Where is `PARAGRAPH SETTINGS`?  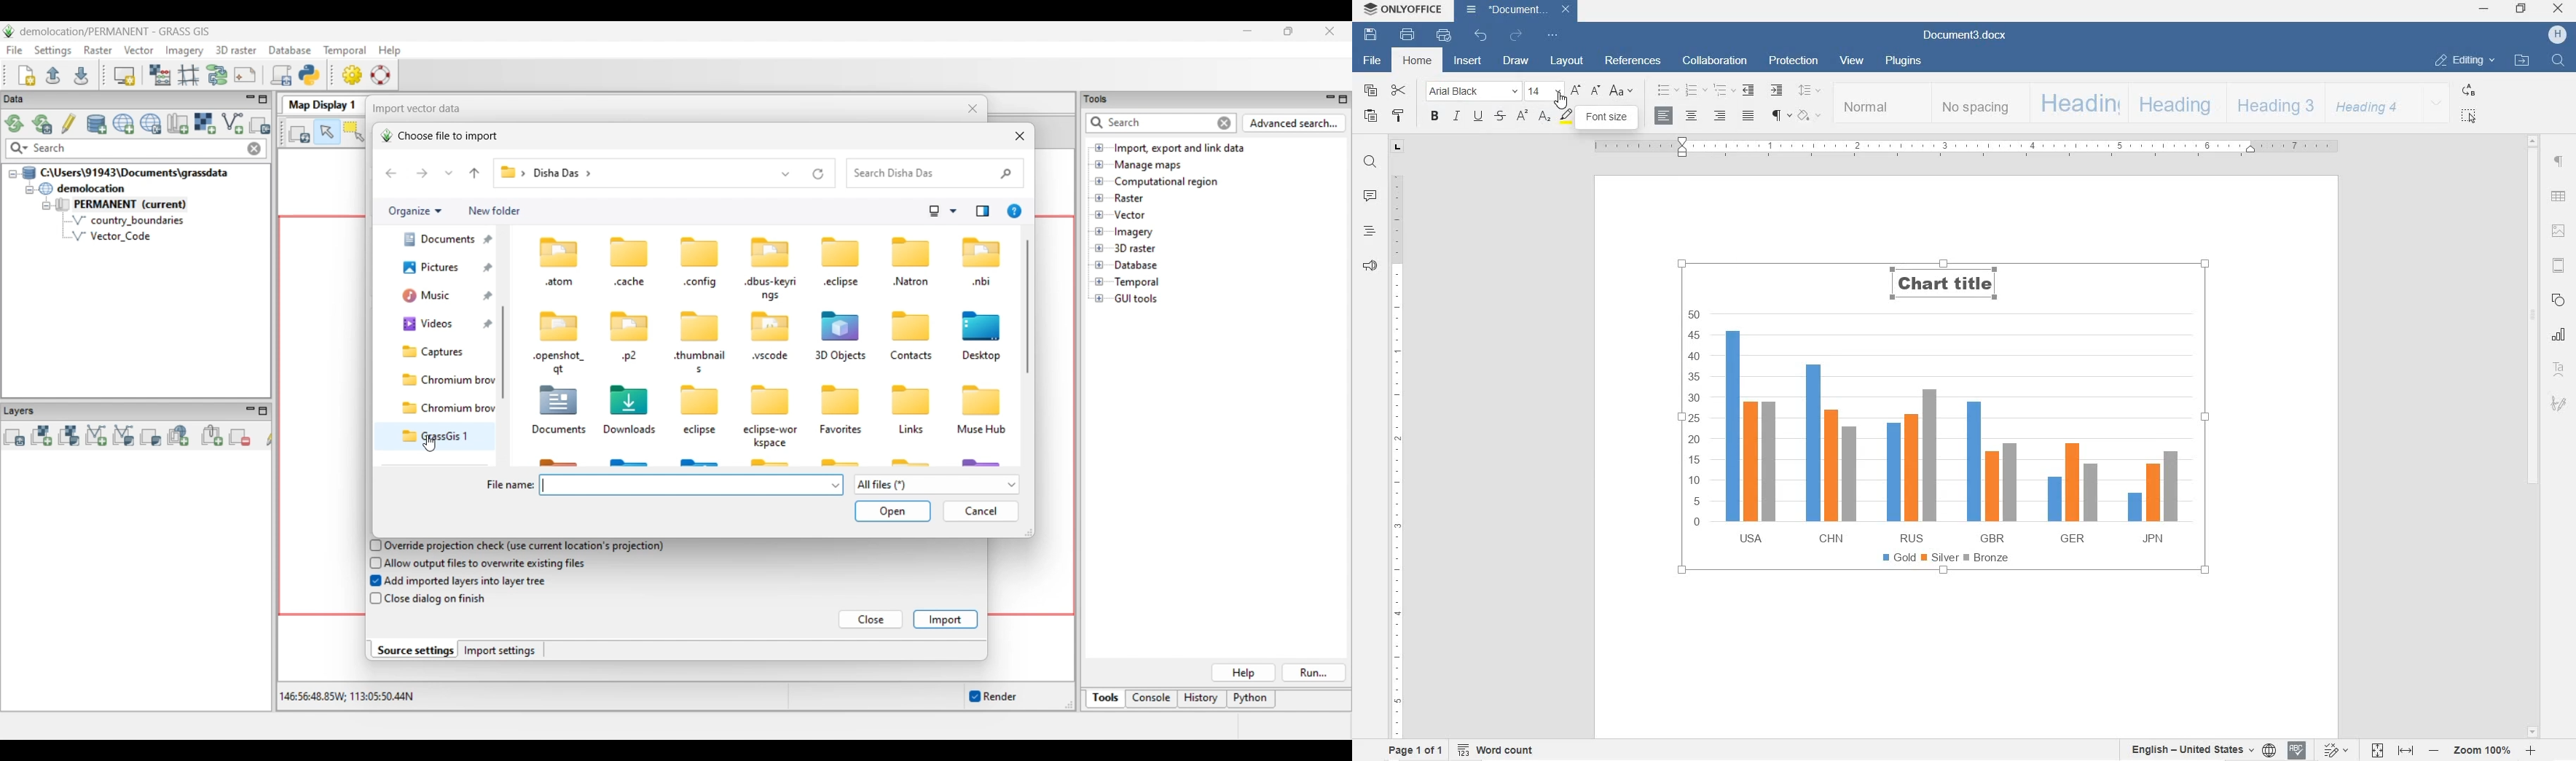
PARAGRAPH SETTINGS is located at coordinates (2559, 161).